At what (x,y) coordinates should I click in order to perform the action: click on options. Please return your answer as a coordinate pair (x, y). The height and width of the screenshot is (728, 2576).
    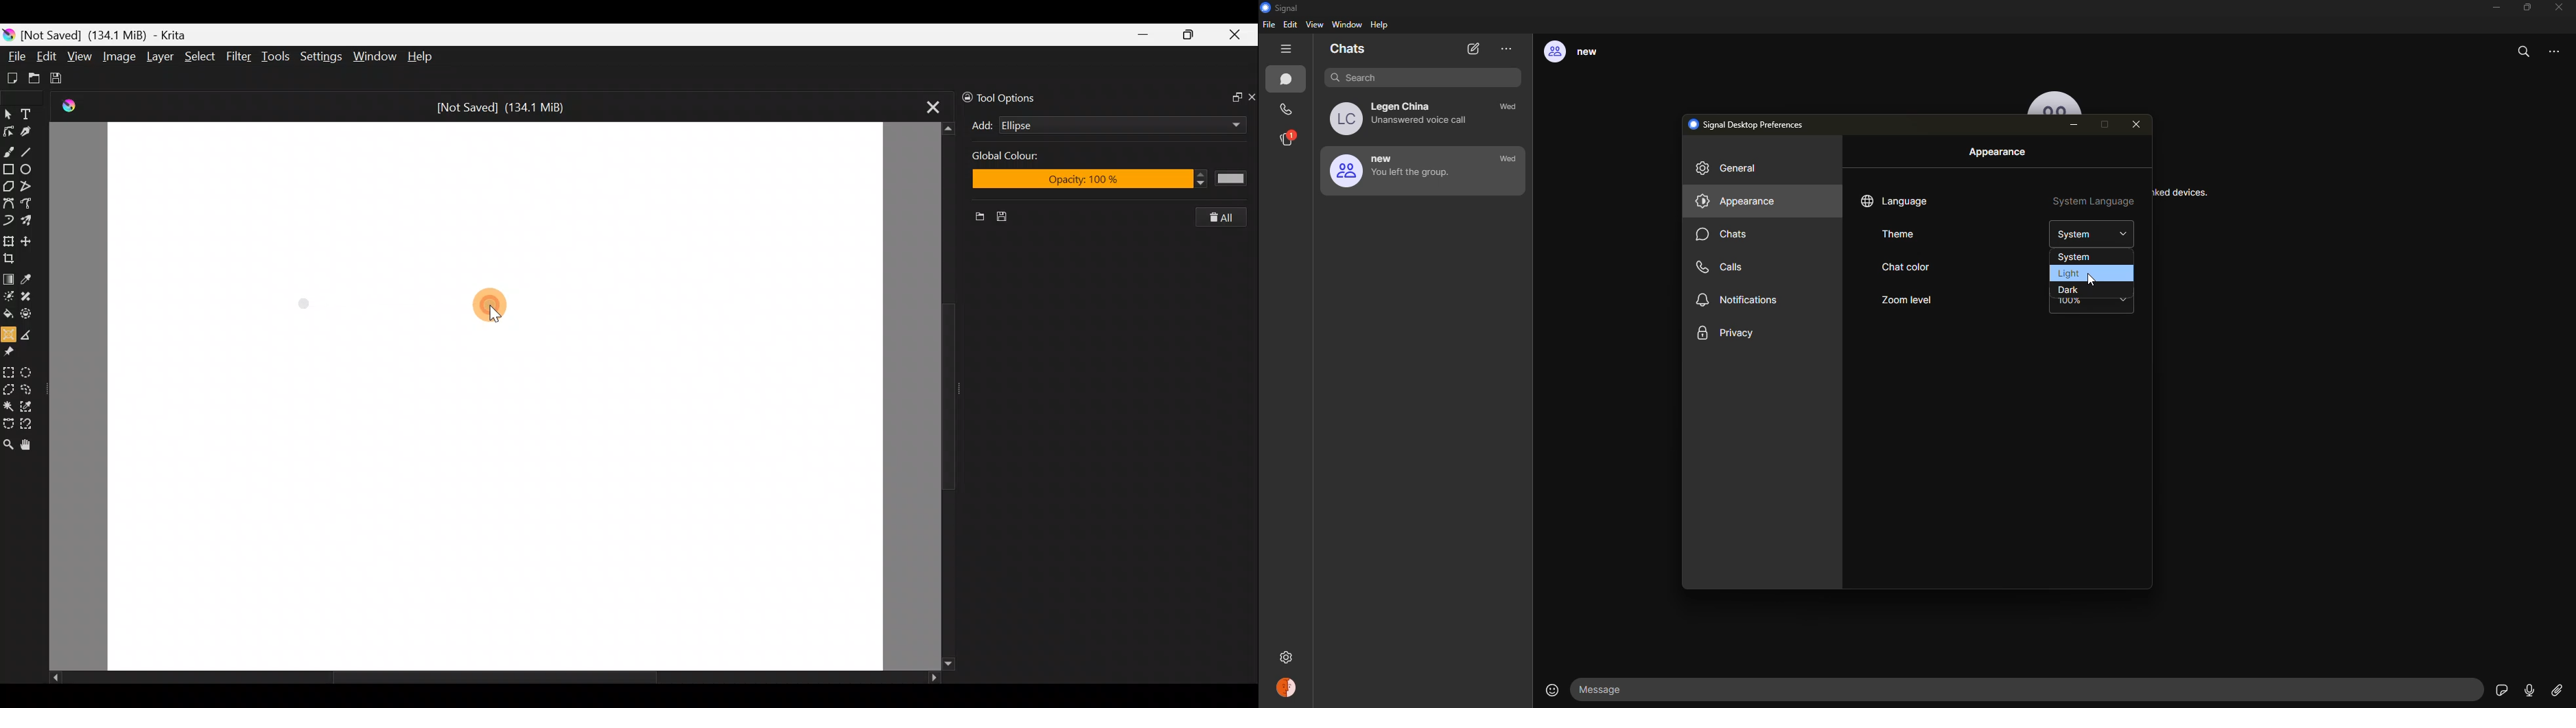
    Looking at the image, I should click on (2560, 56).